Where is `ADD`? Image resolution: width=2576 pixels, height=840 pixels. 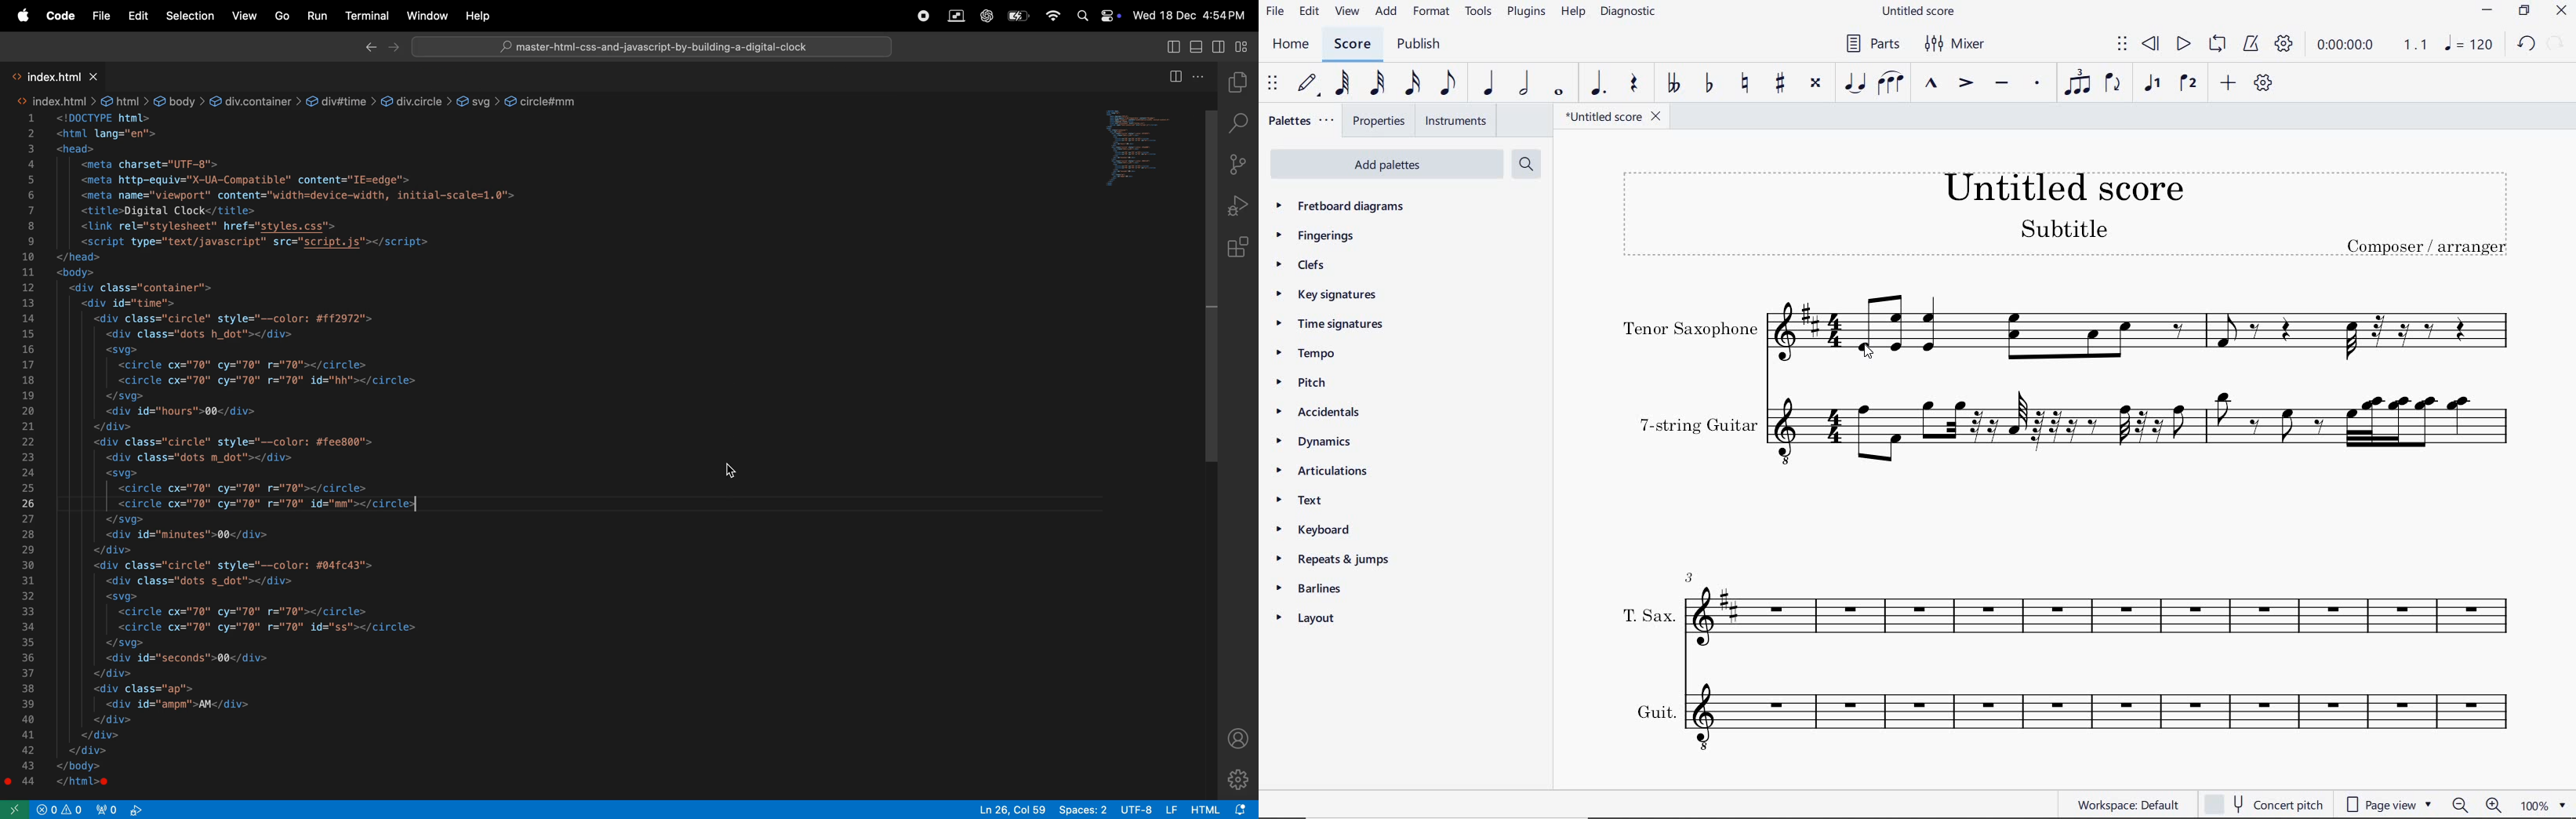 ADD is located at coordinates (1387, 10).